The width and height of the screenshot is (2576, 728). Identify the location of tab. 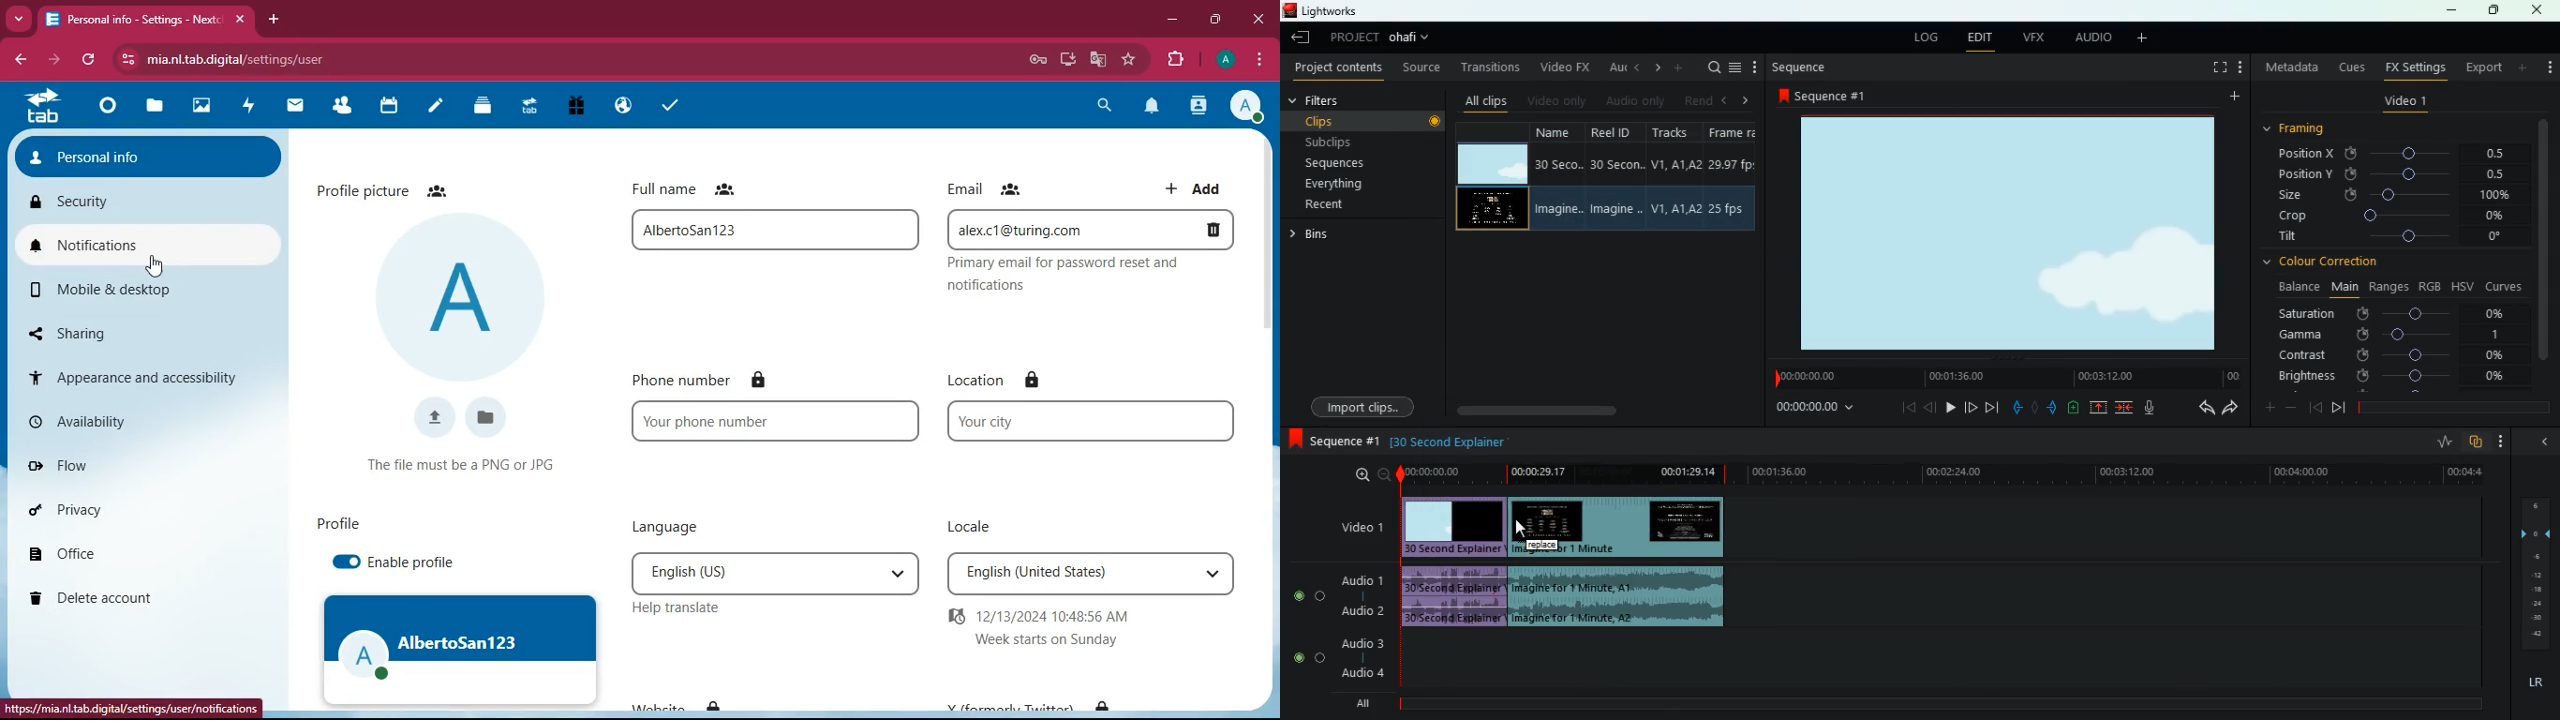
(47, 107).